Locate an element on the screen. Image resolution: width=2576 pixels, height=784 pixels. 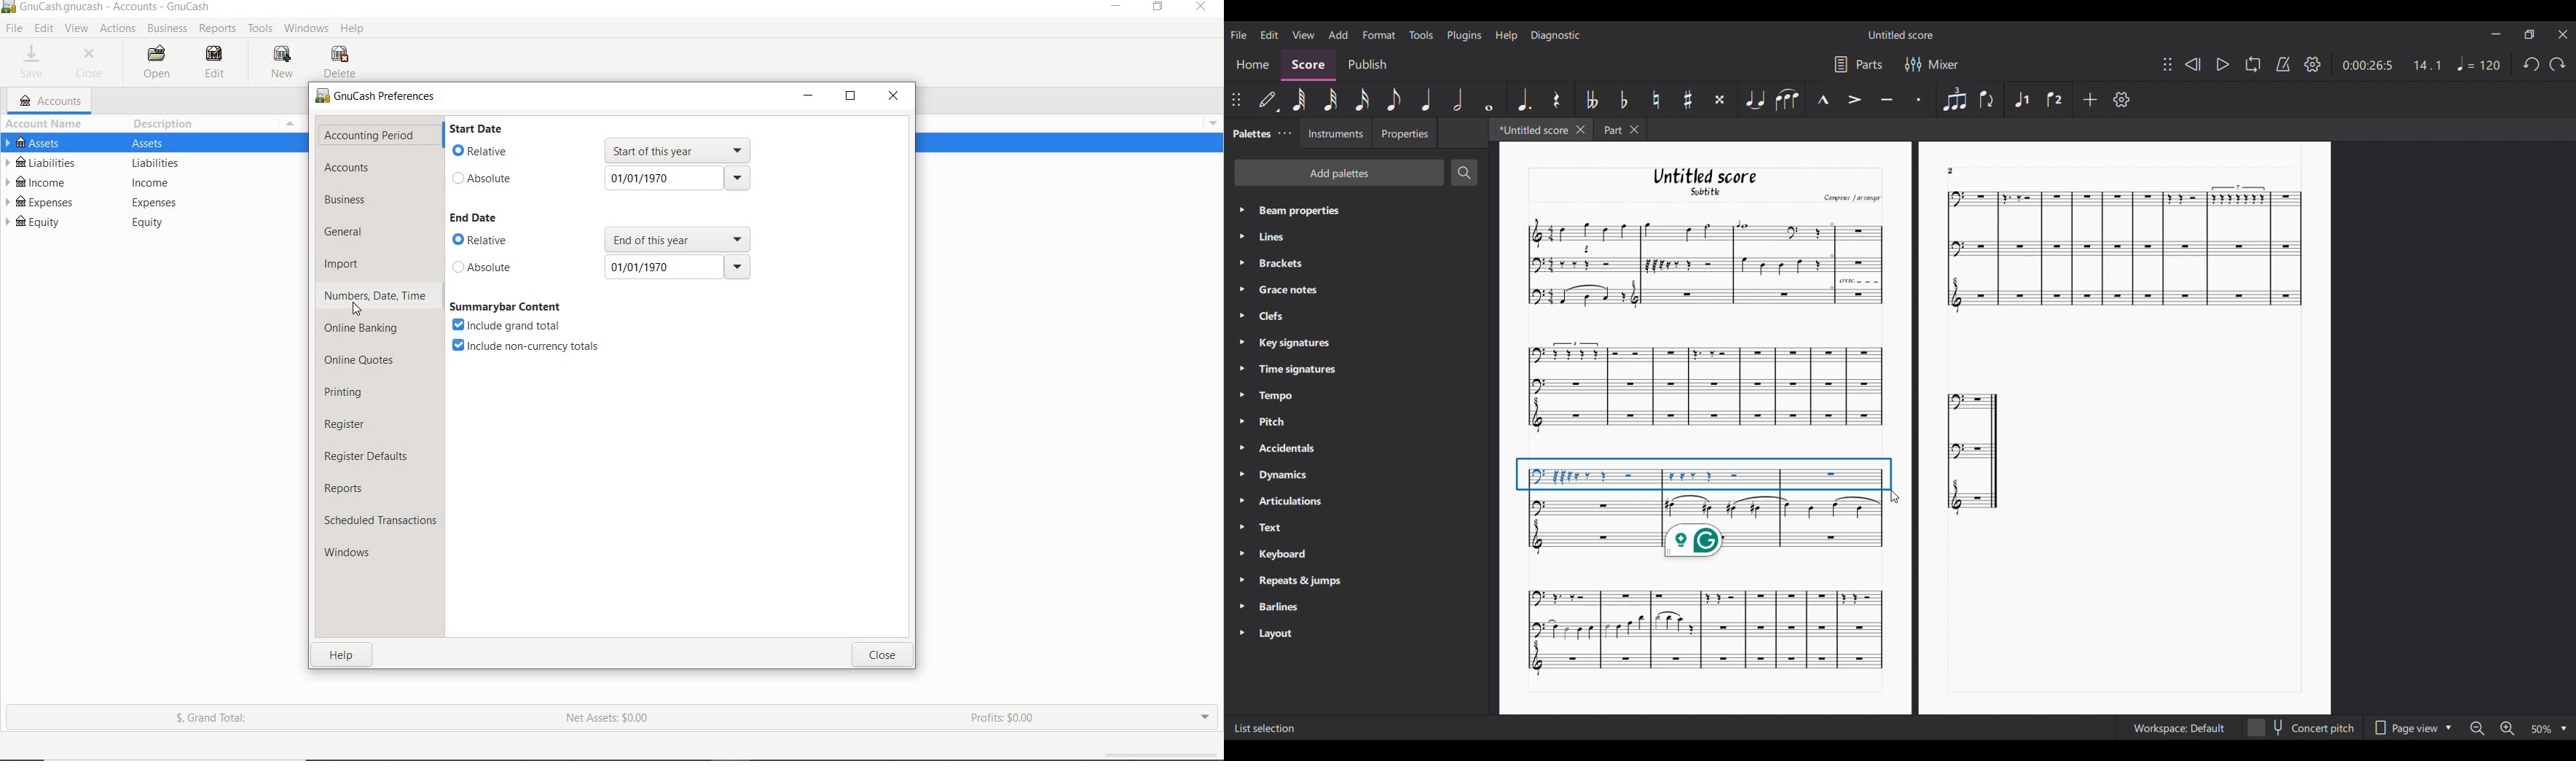
absolute is located at coordinates (487, 179).